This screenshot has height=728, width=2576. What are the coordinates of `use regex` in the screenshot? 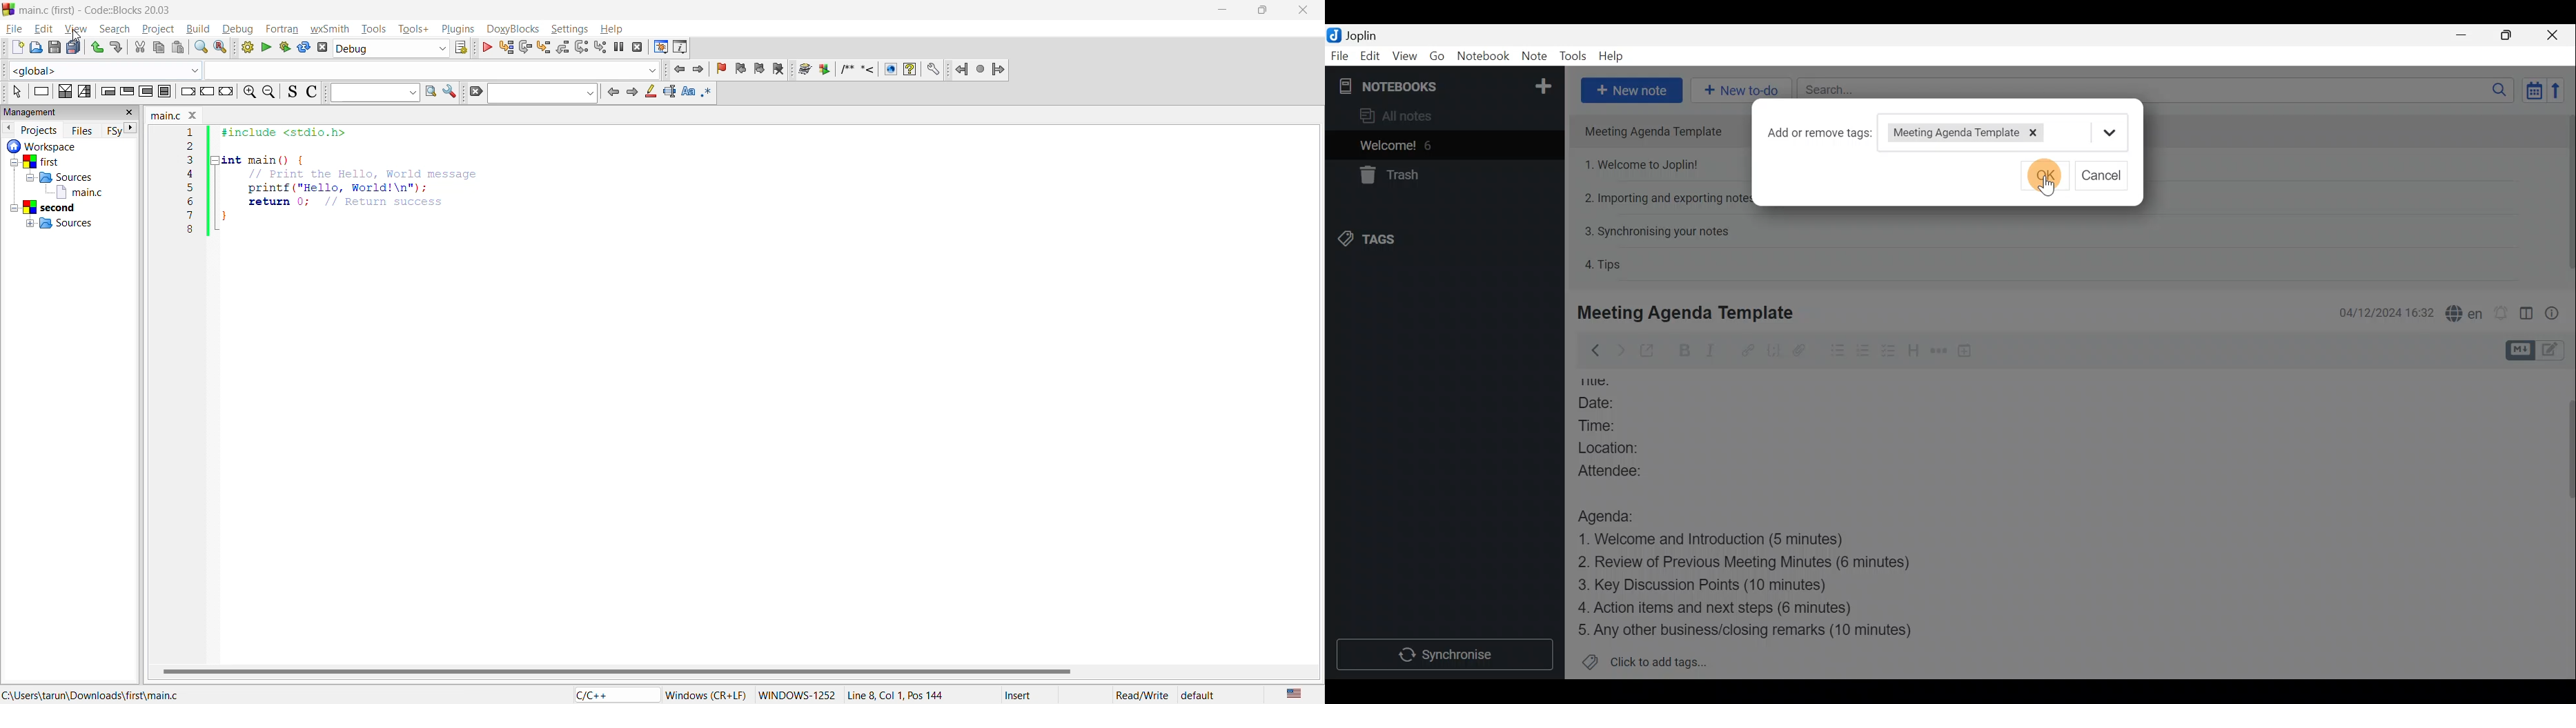 It's located at (707, 94).